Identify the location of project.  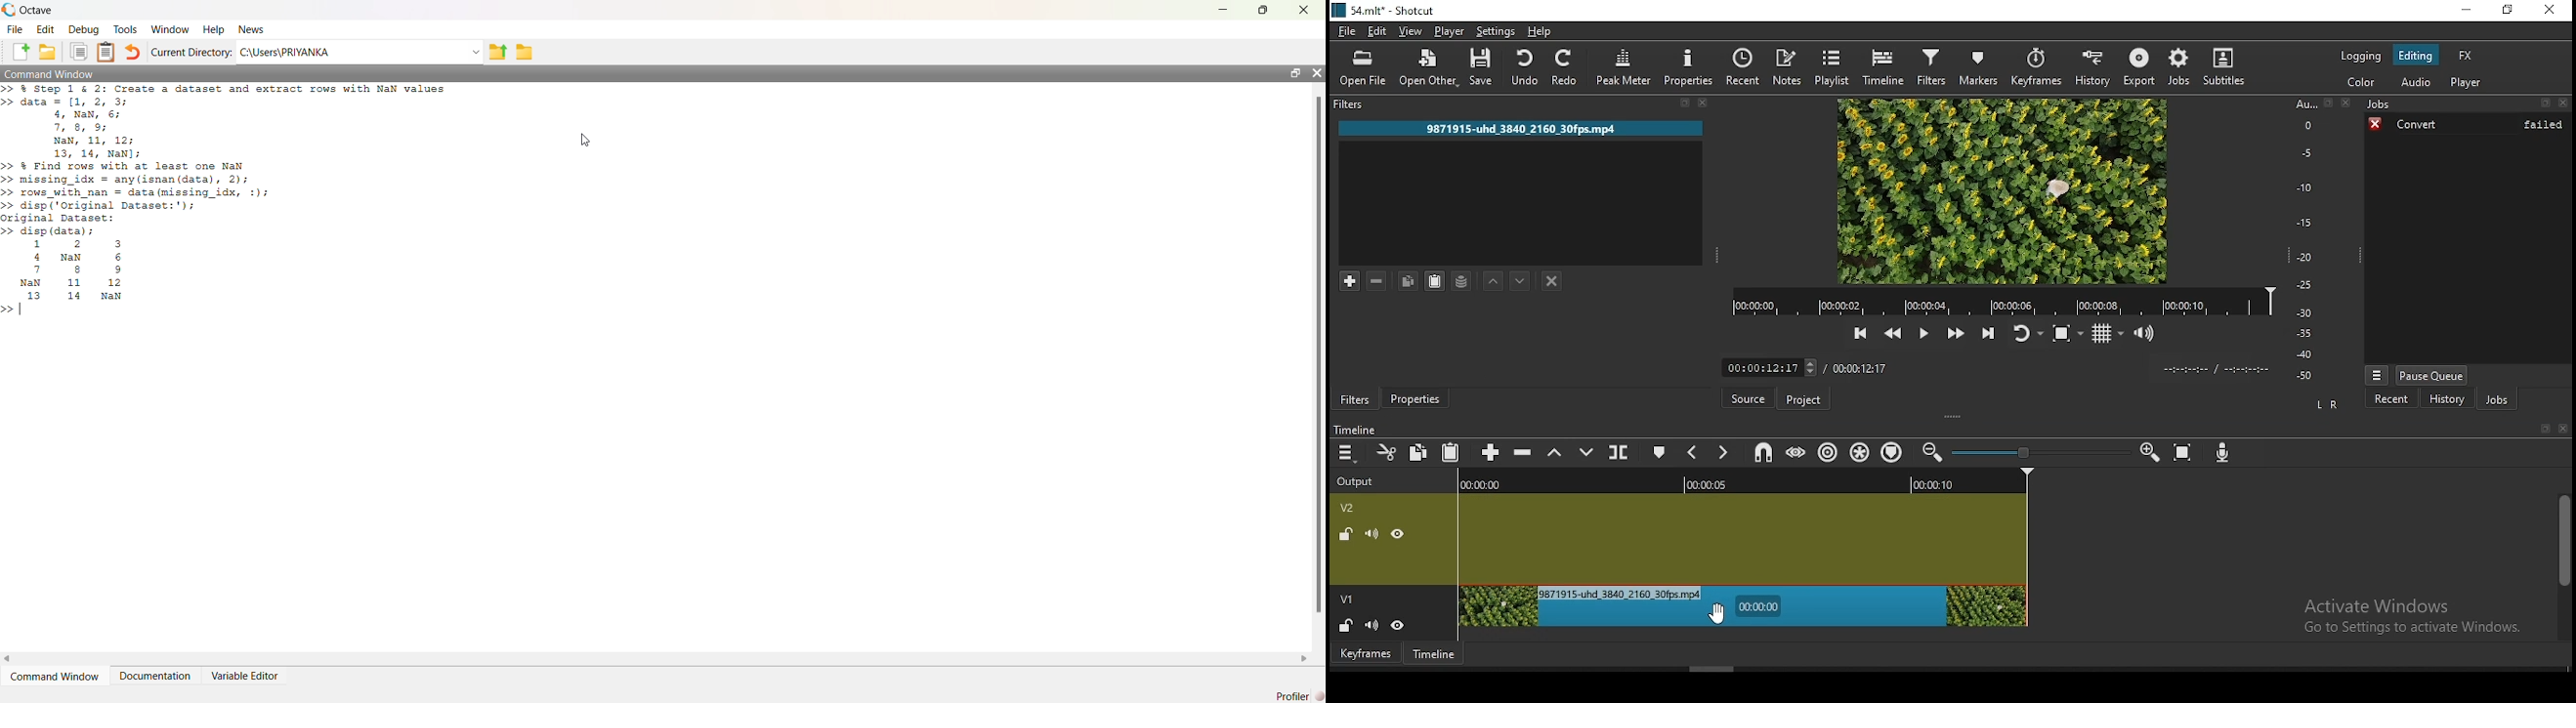
(1804, 400).